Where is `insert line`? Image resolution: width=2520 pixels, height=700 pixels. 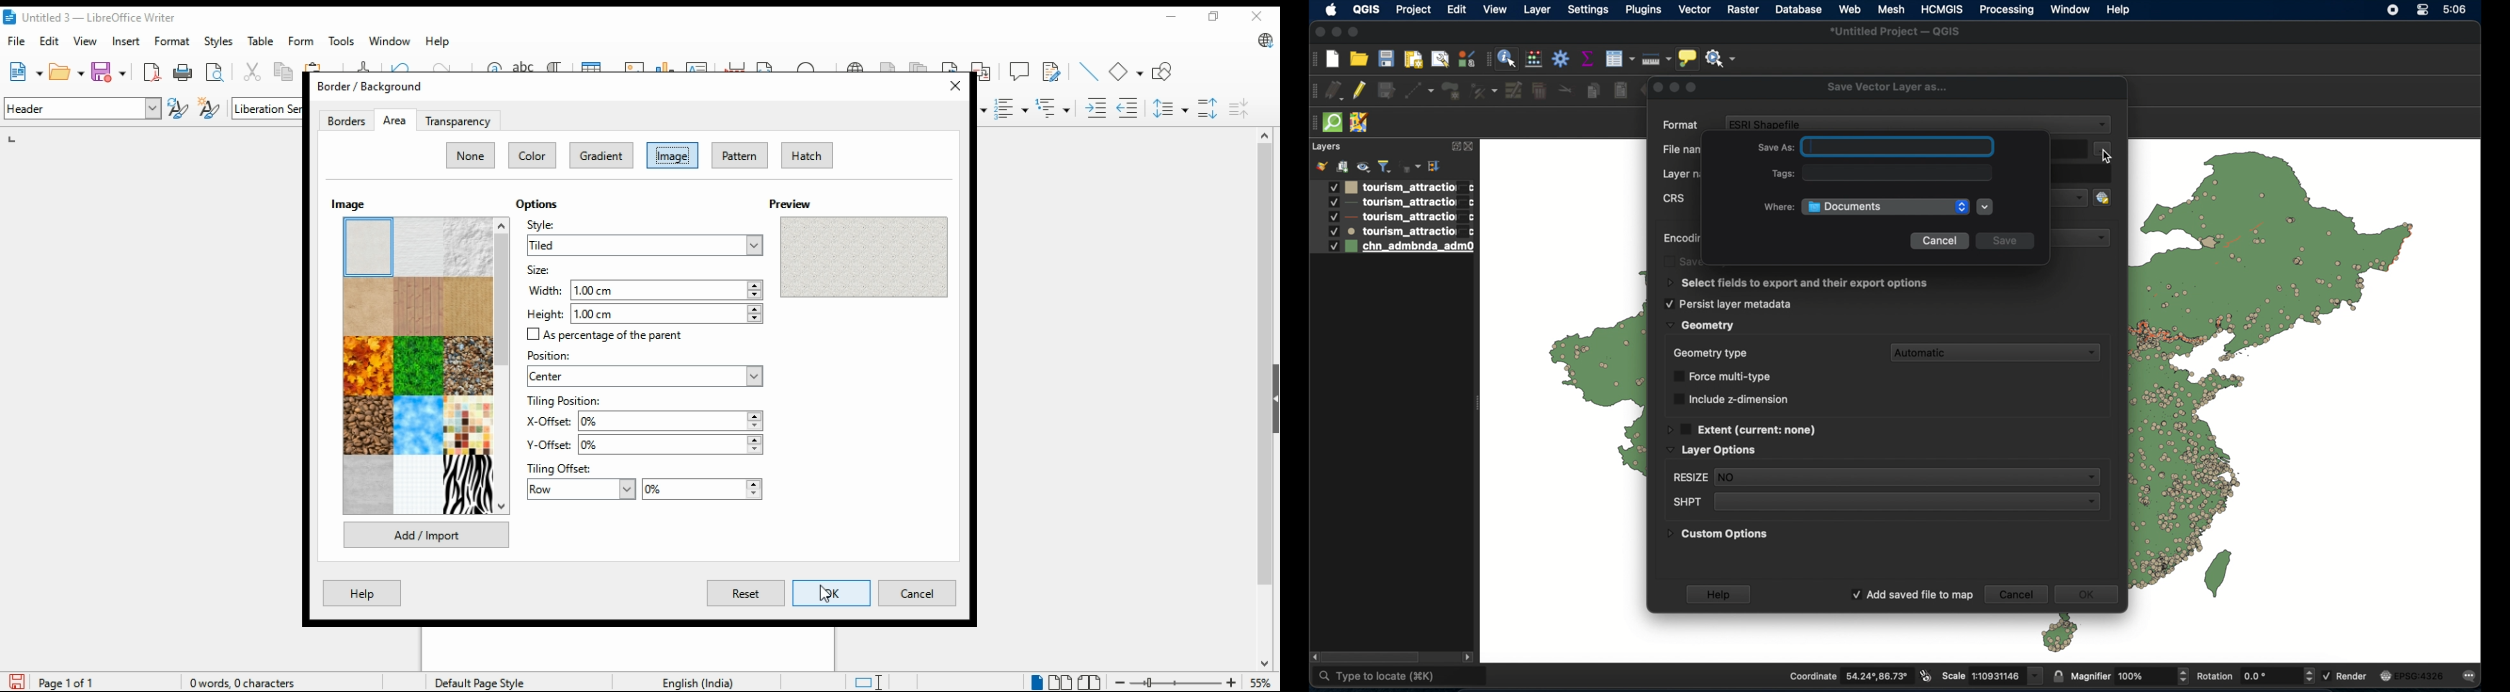 insert line is located at coordinates (1089, 71).